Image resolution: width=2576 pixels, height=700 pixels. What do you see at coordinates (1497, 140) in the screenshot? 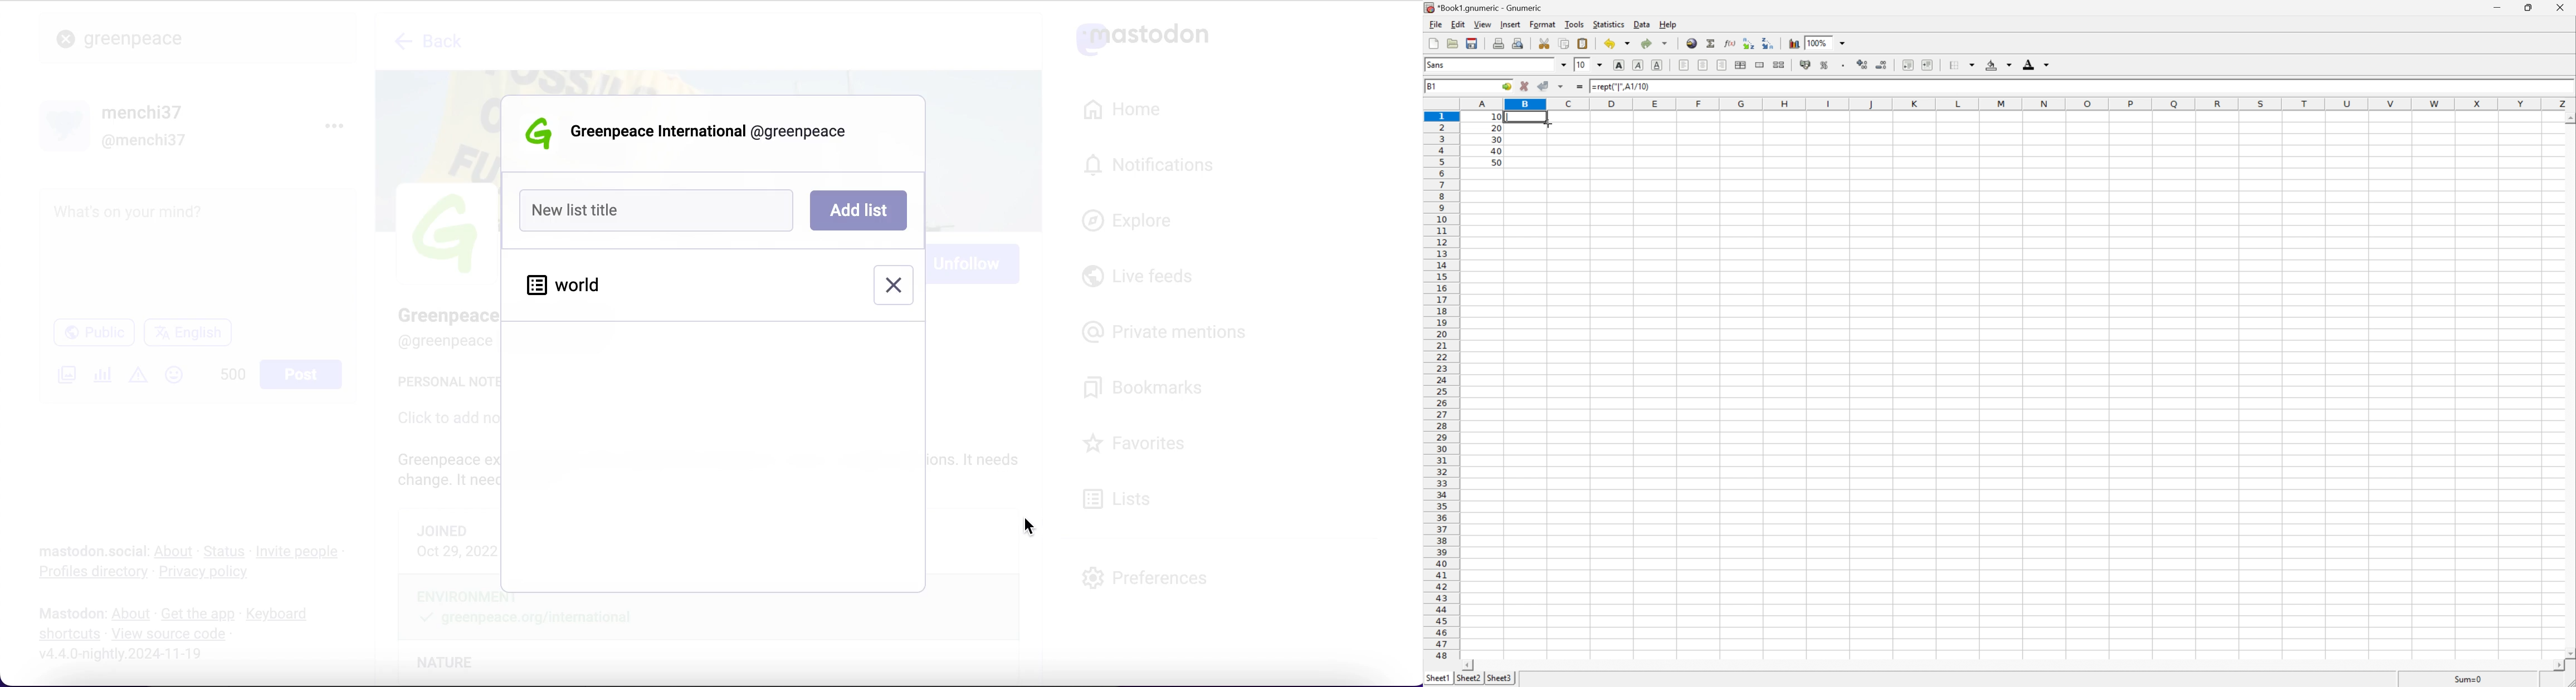
I see `30` at bounding box center [1497, 140].